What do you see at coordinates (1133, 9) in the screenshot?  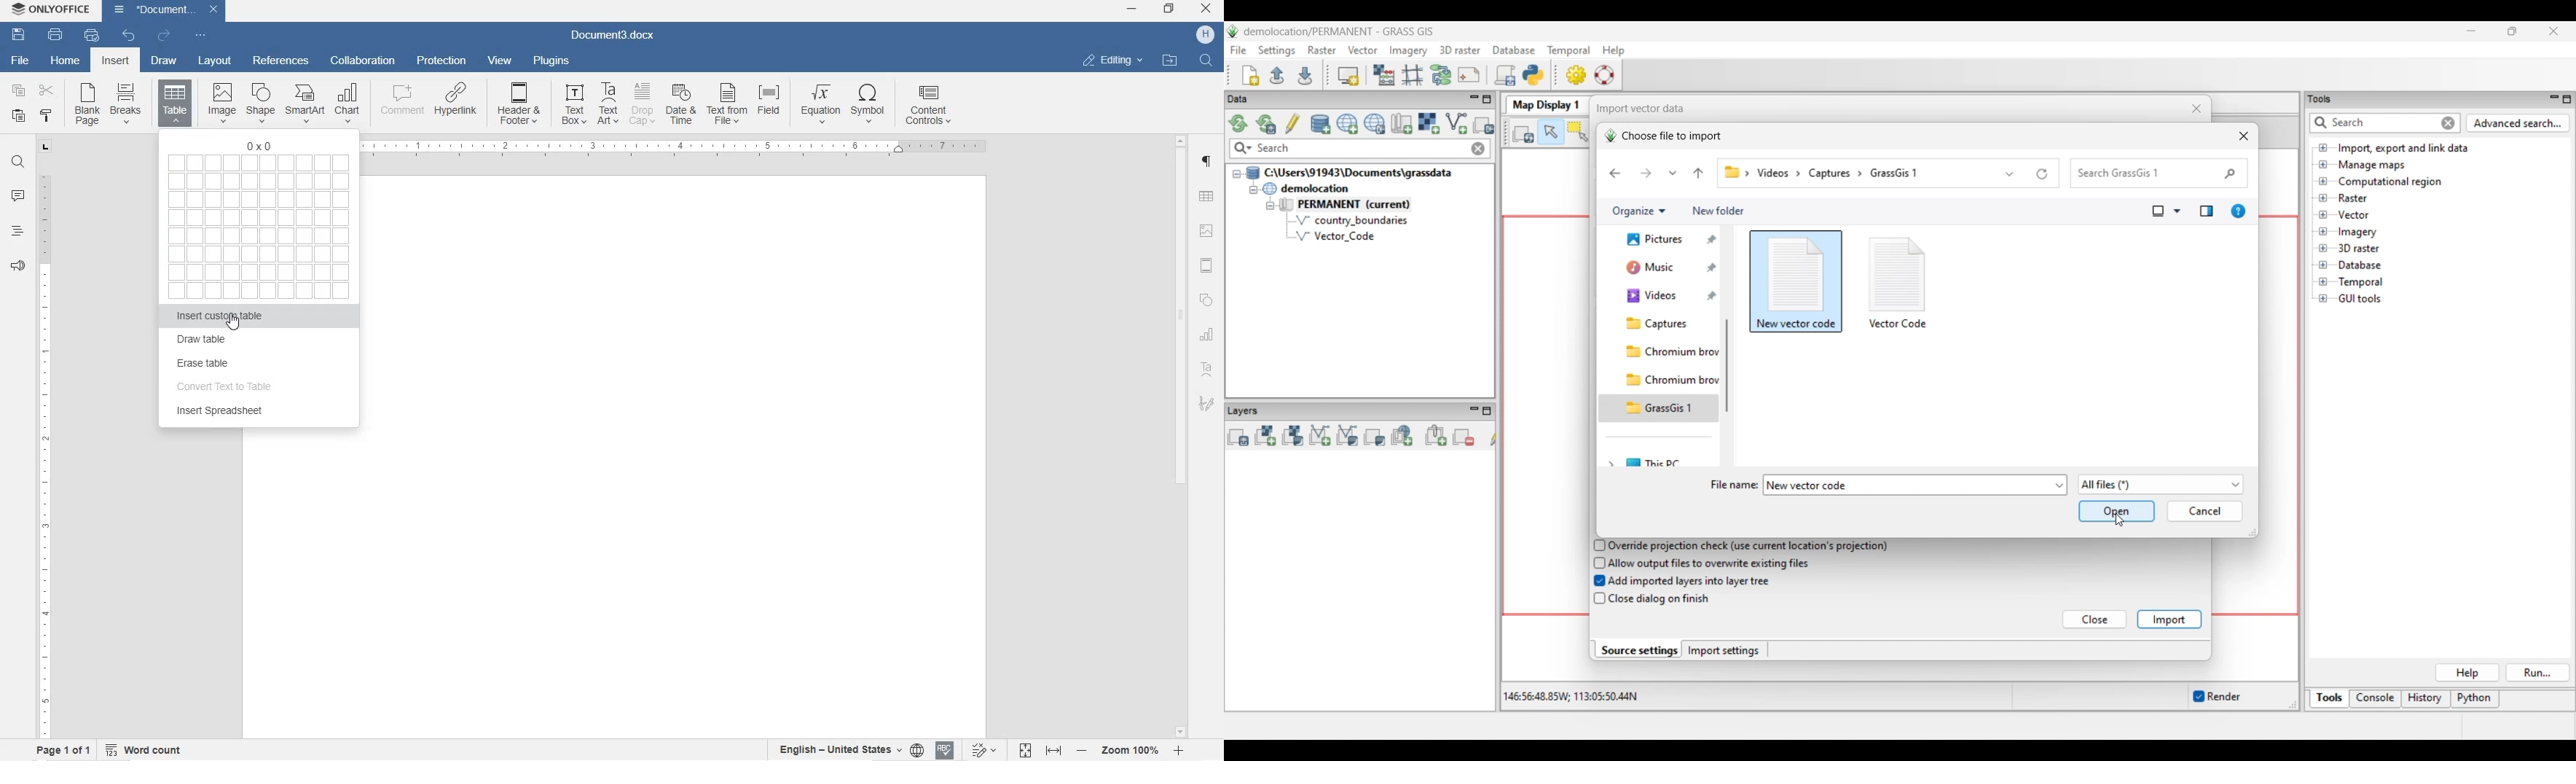 I see `MINIMIZE` at bounding box center [1133, 9].